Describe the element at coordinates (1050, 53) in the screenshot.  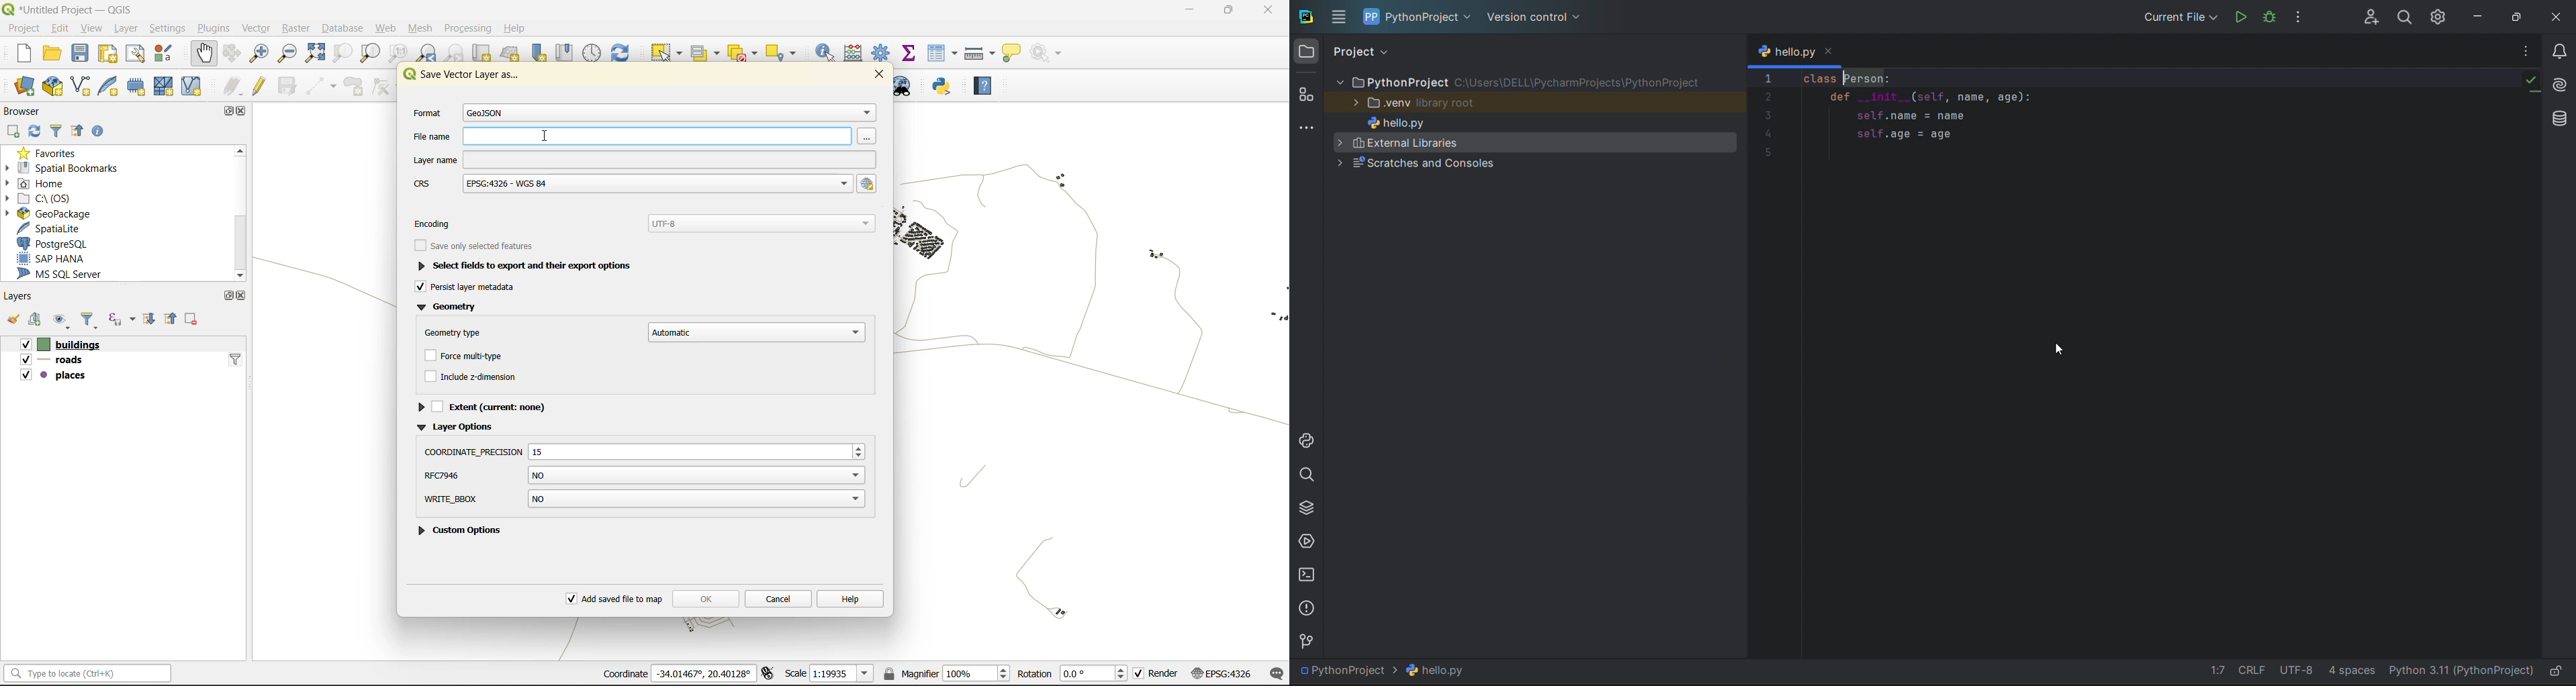
I see `no action` at that location.